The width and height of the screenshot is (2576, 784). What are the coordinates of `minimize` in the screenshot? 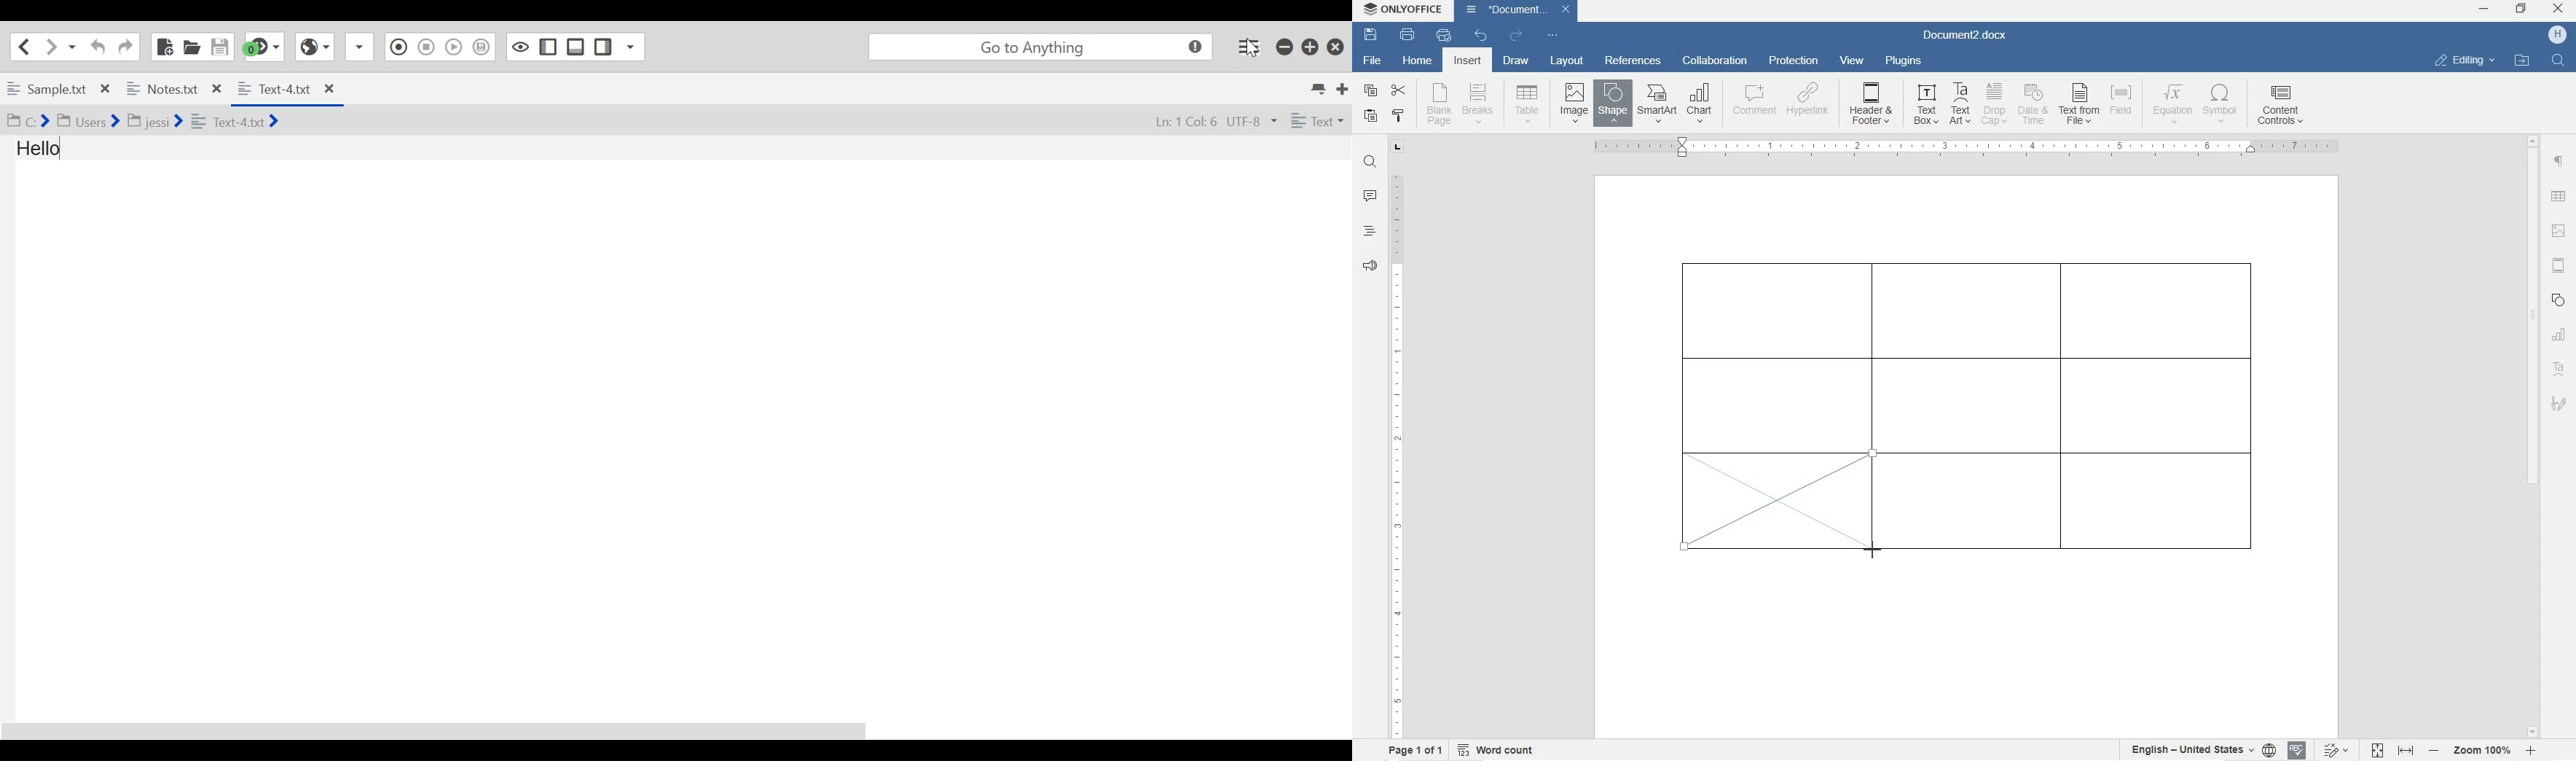 It's located at (2483, 9).